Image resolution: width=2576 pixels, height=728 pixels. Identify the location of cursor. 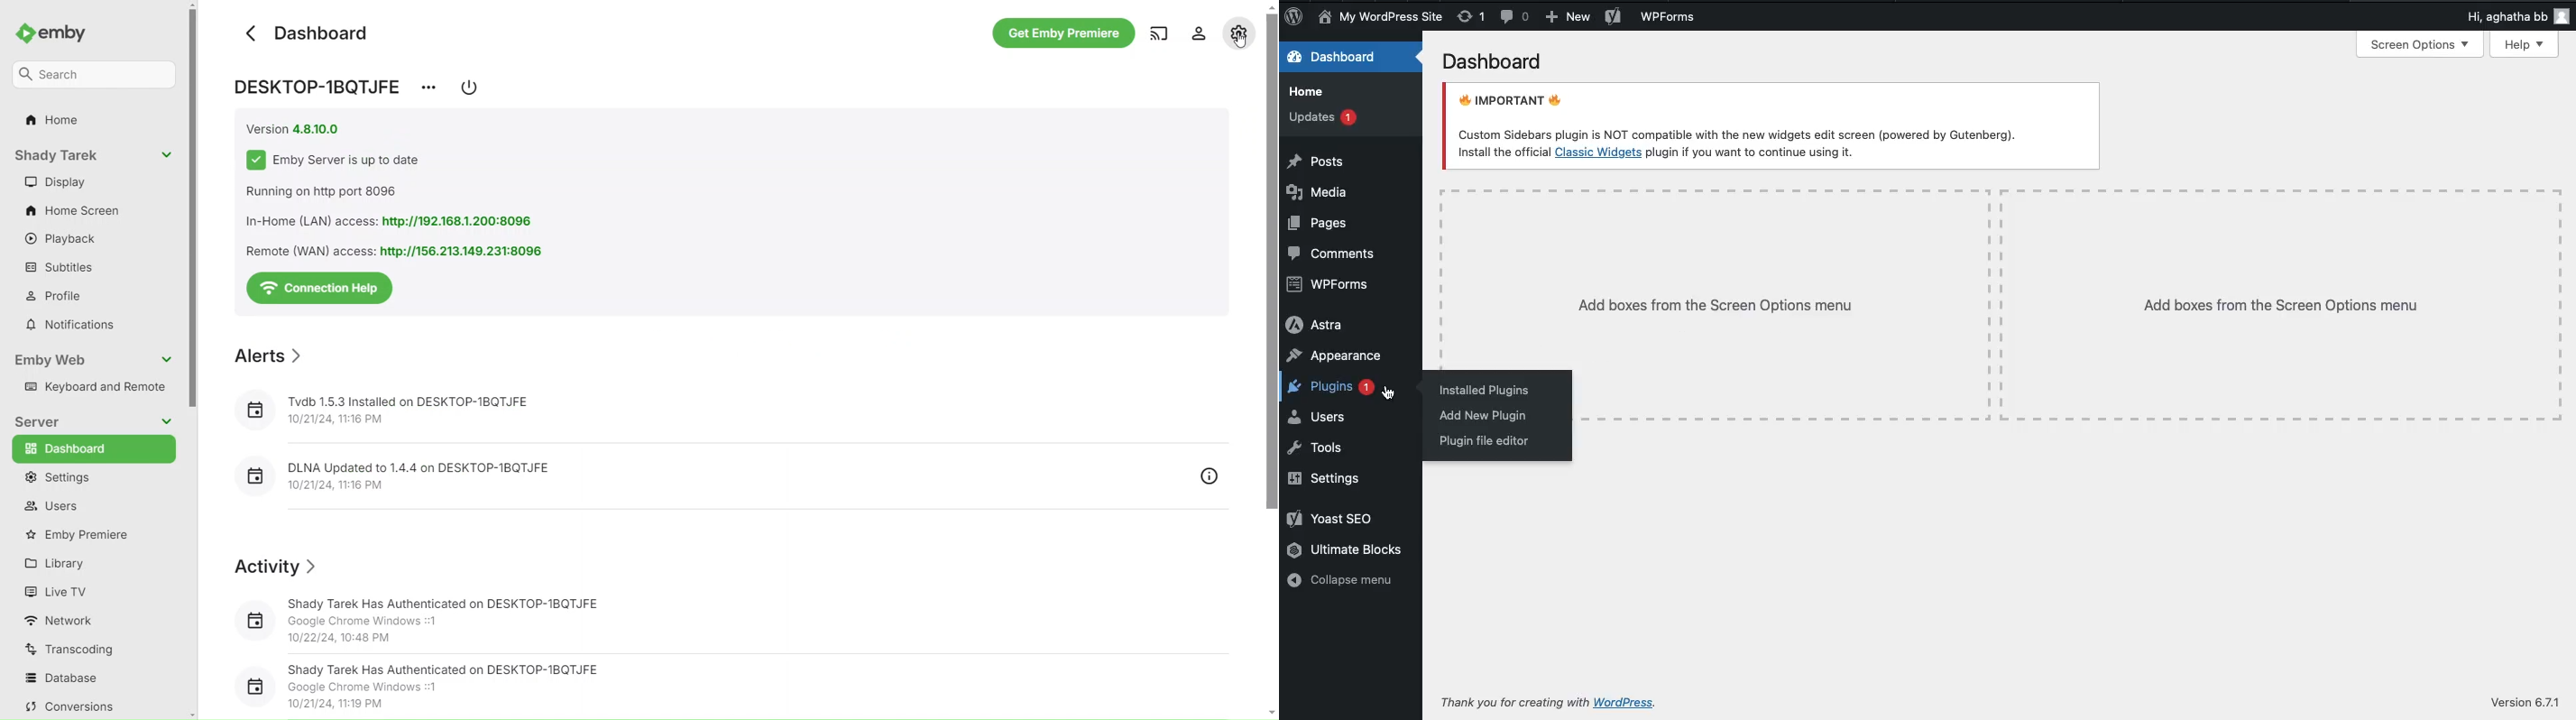
(1392, 393).